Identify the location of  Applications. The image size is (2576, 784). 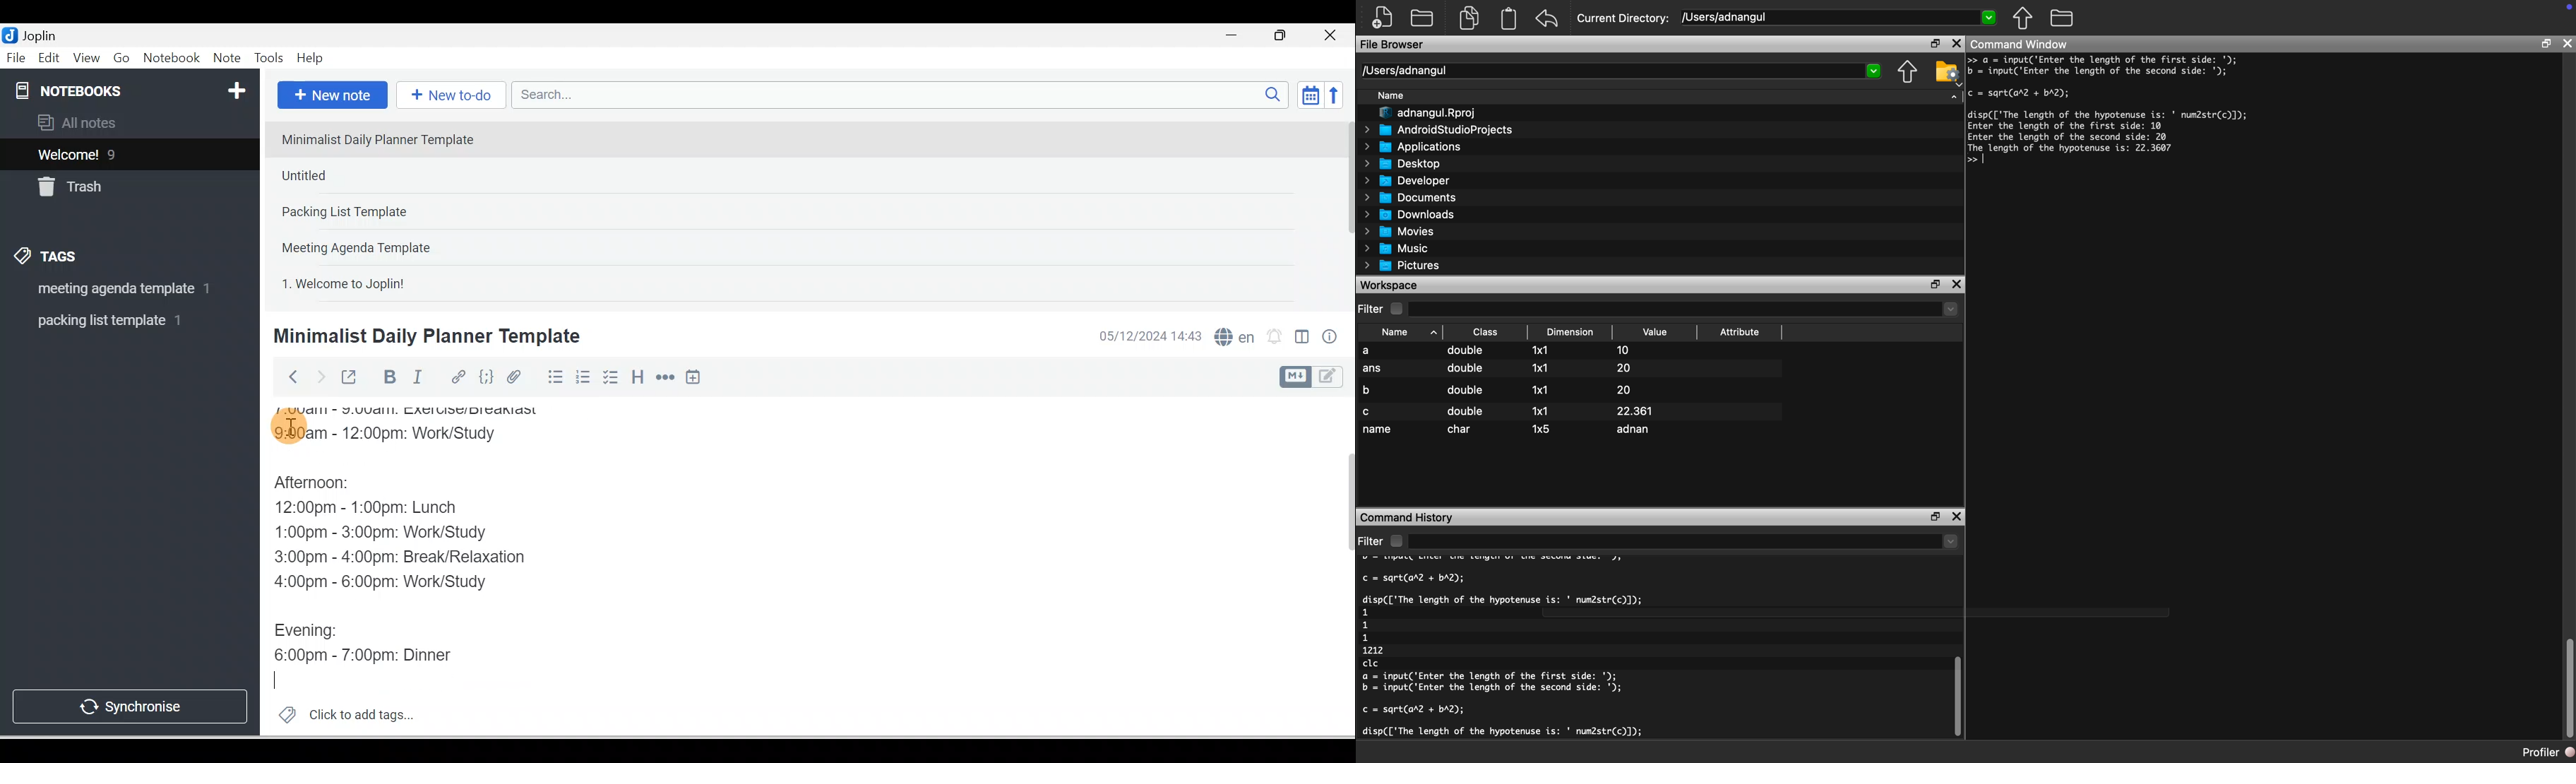
(1417, 146).